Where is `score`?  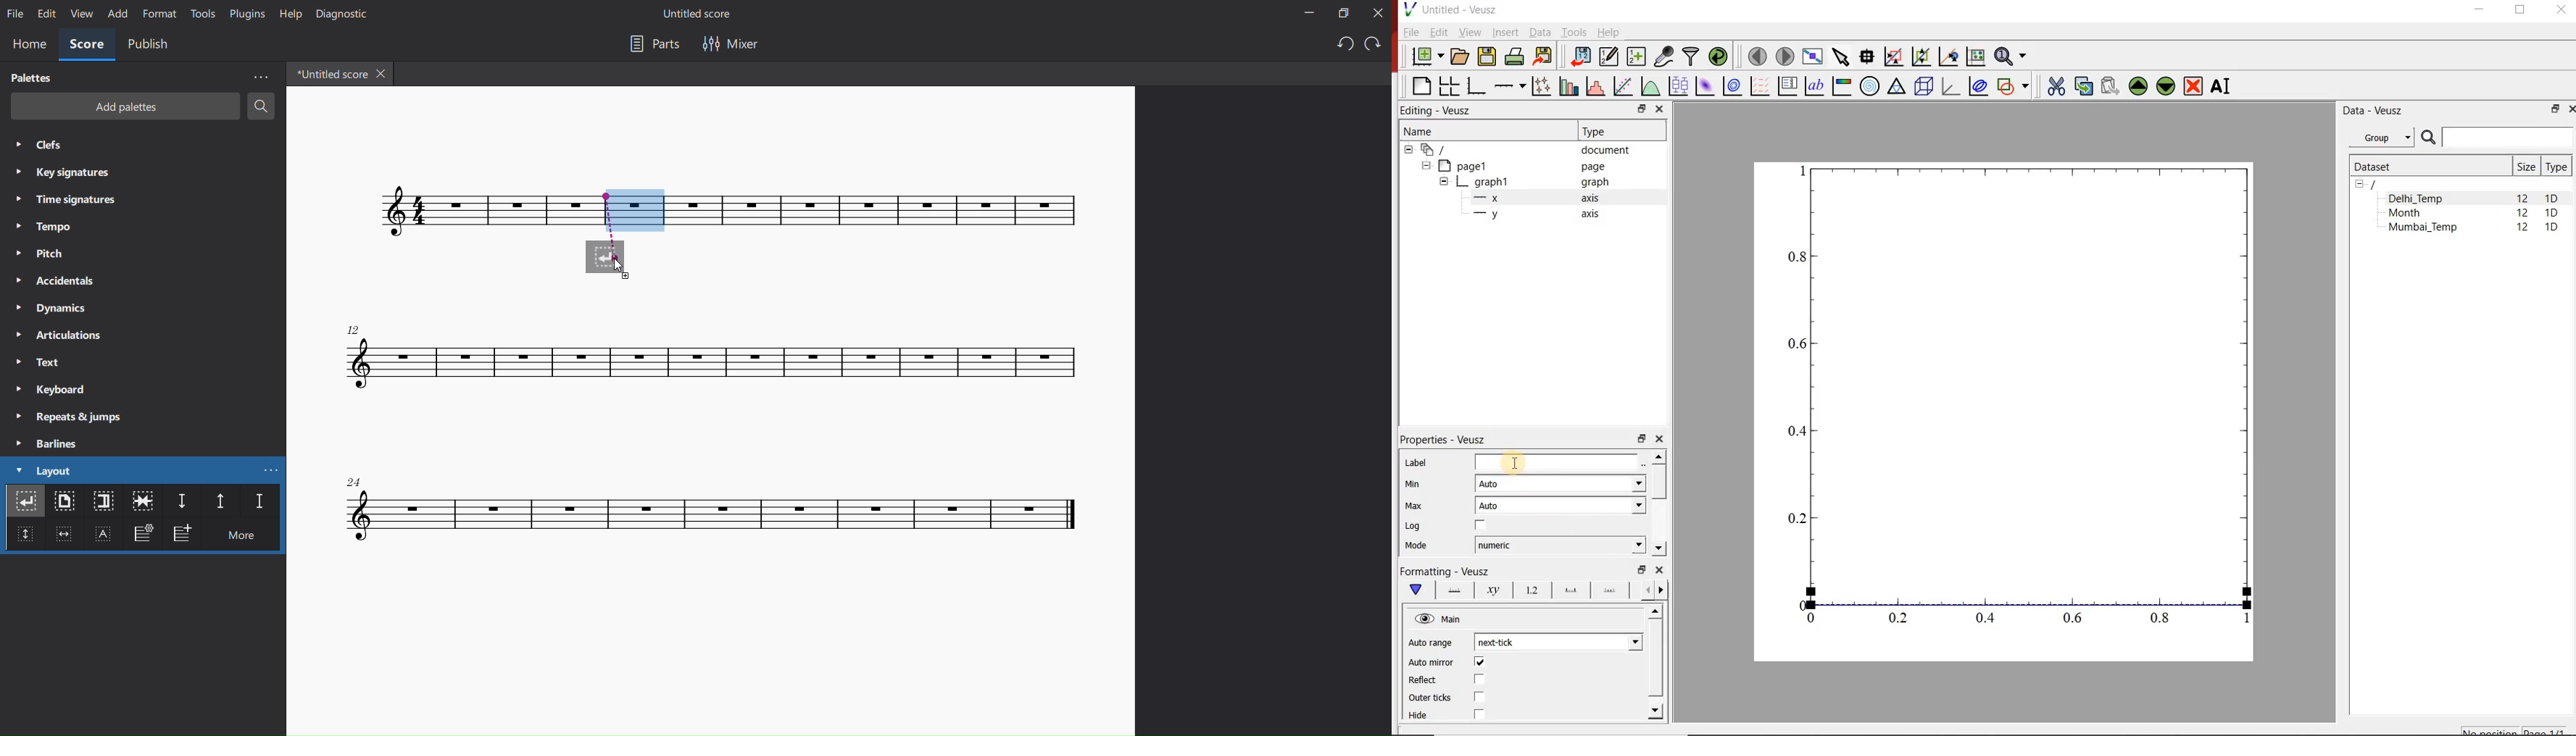 score is located at coordinates (720, 358).